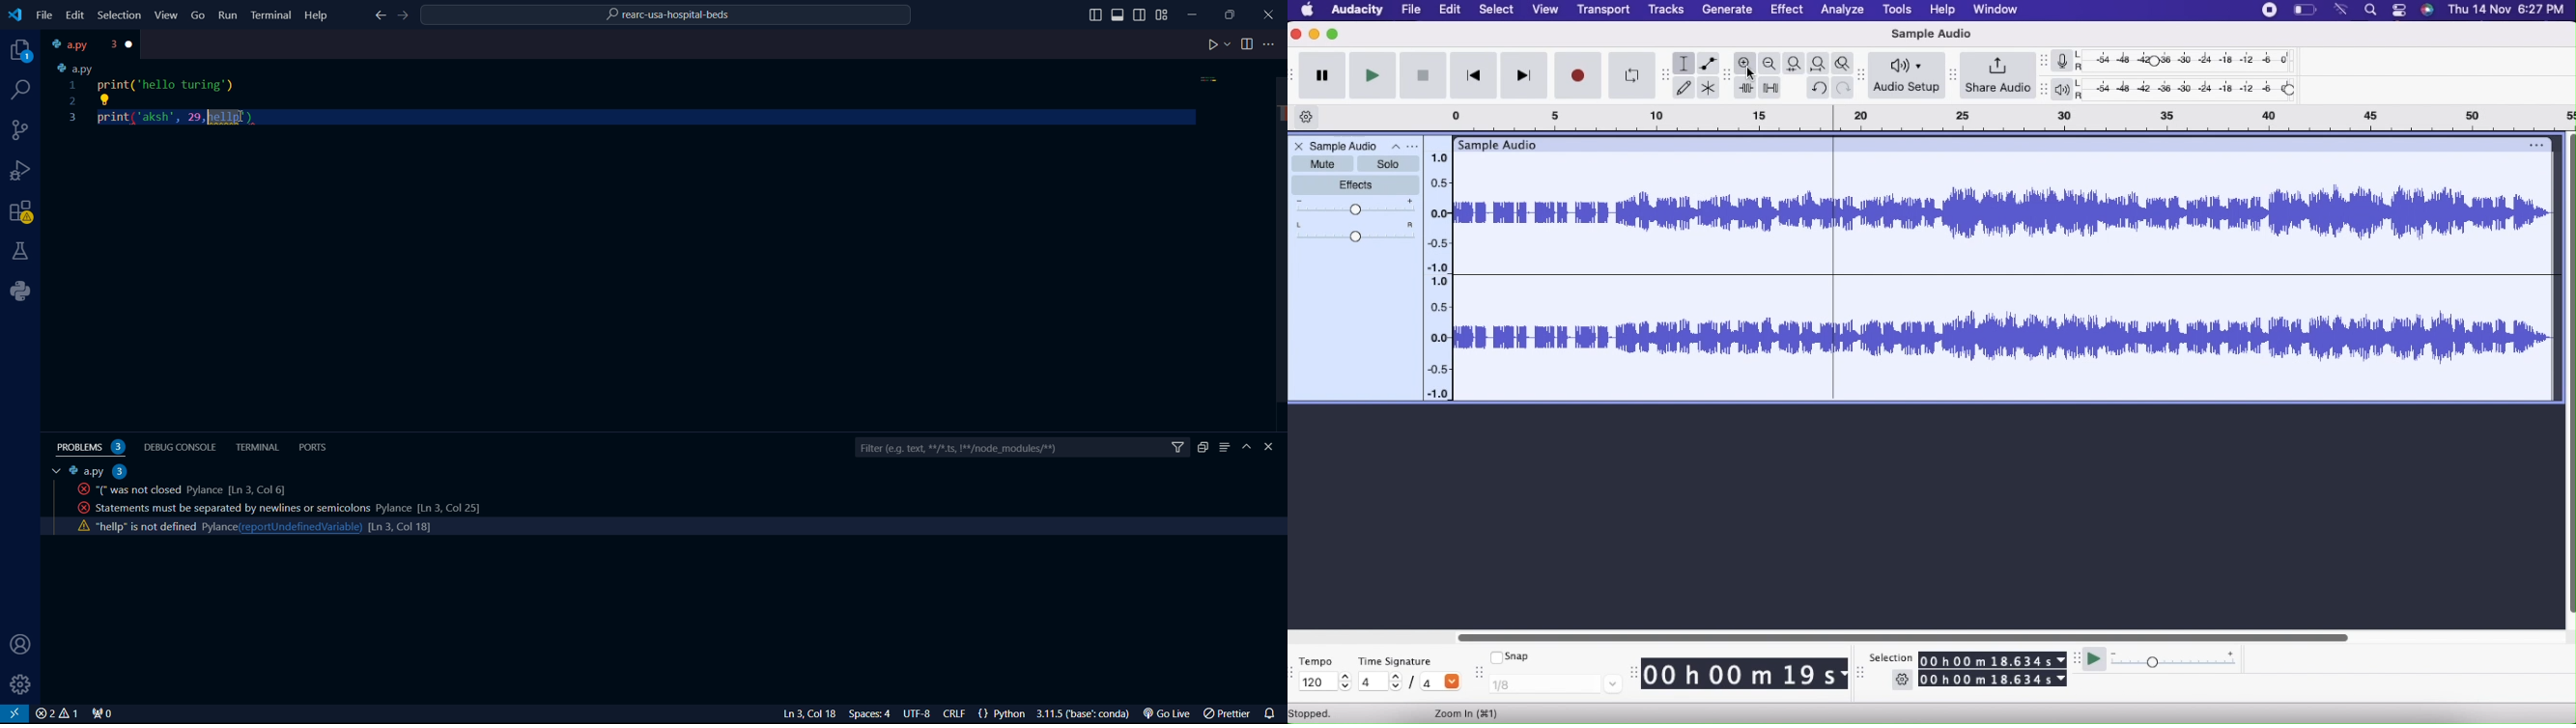  I want to click on toggle sidebar, so click(1095, 15).